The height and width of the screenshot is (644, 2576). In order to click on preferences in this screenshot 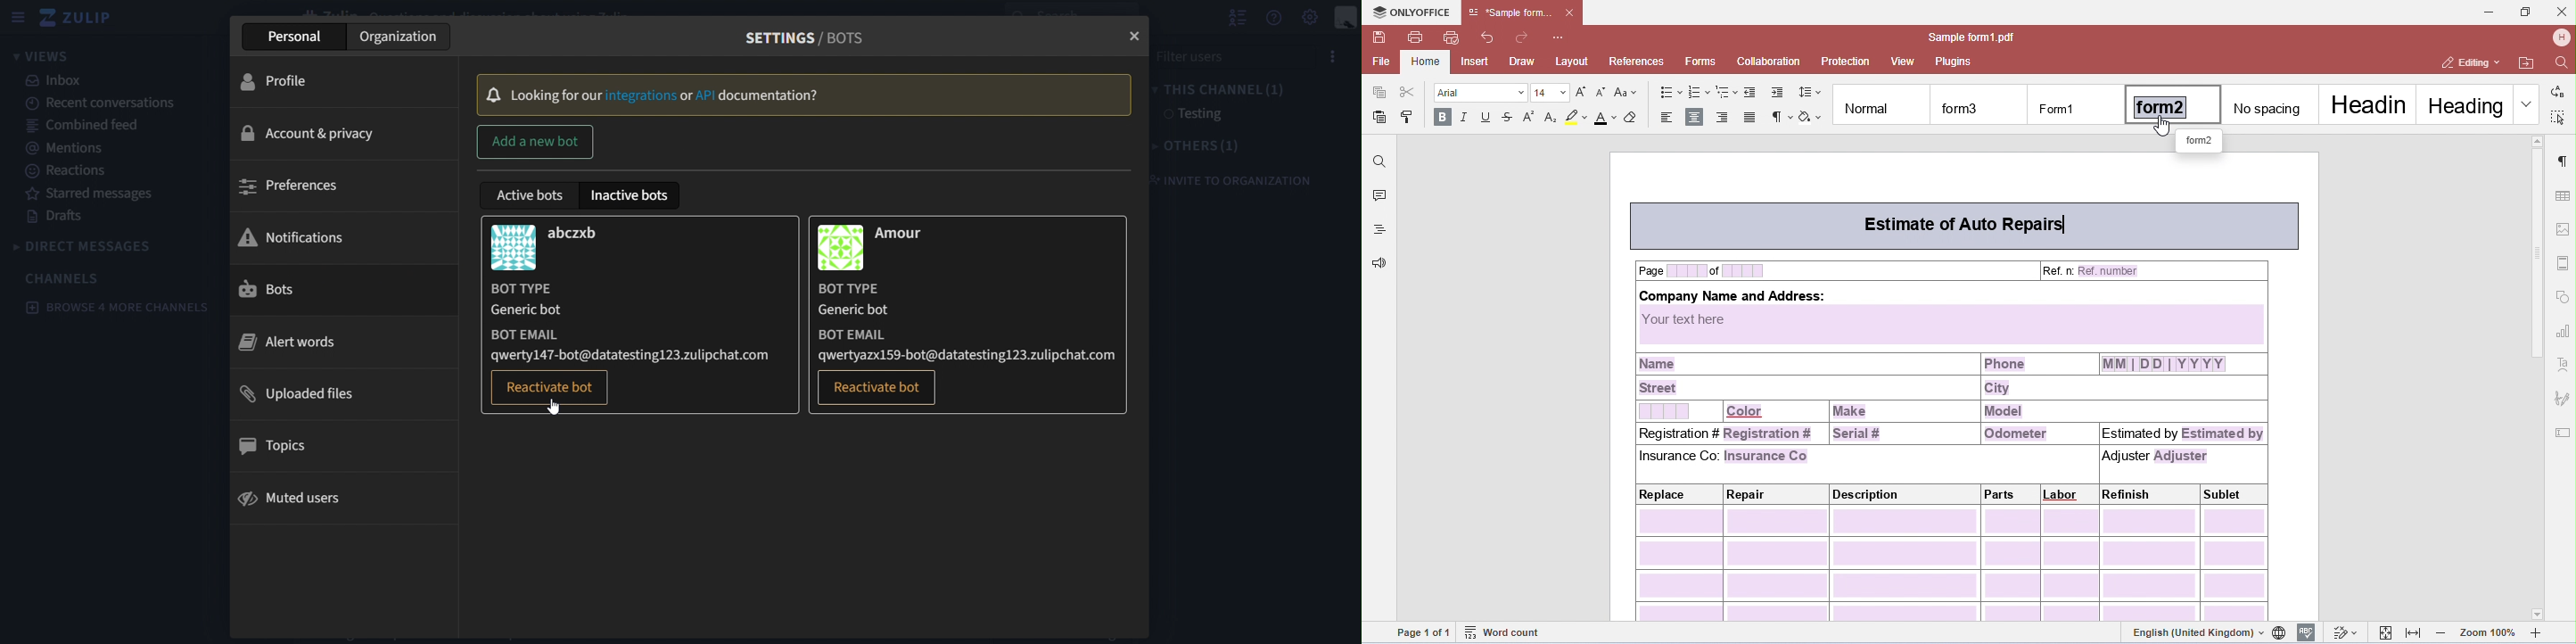, I will do `click(293, 187)`.